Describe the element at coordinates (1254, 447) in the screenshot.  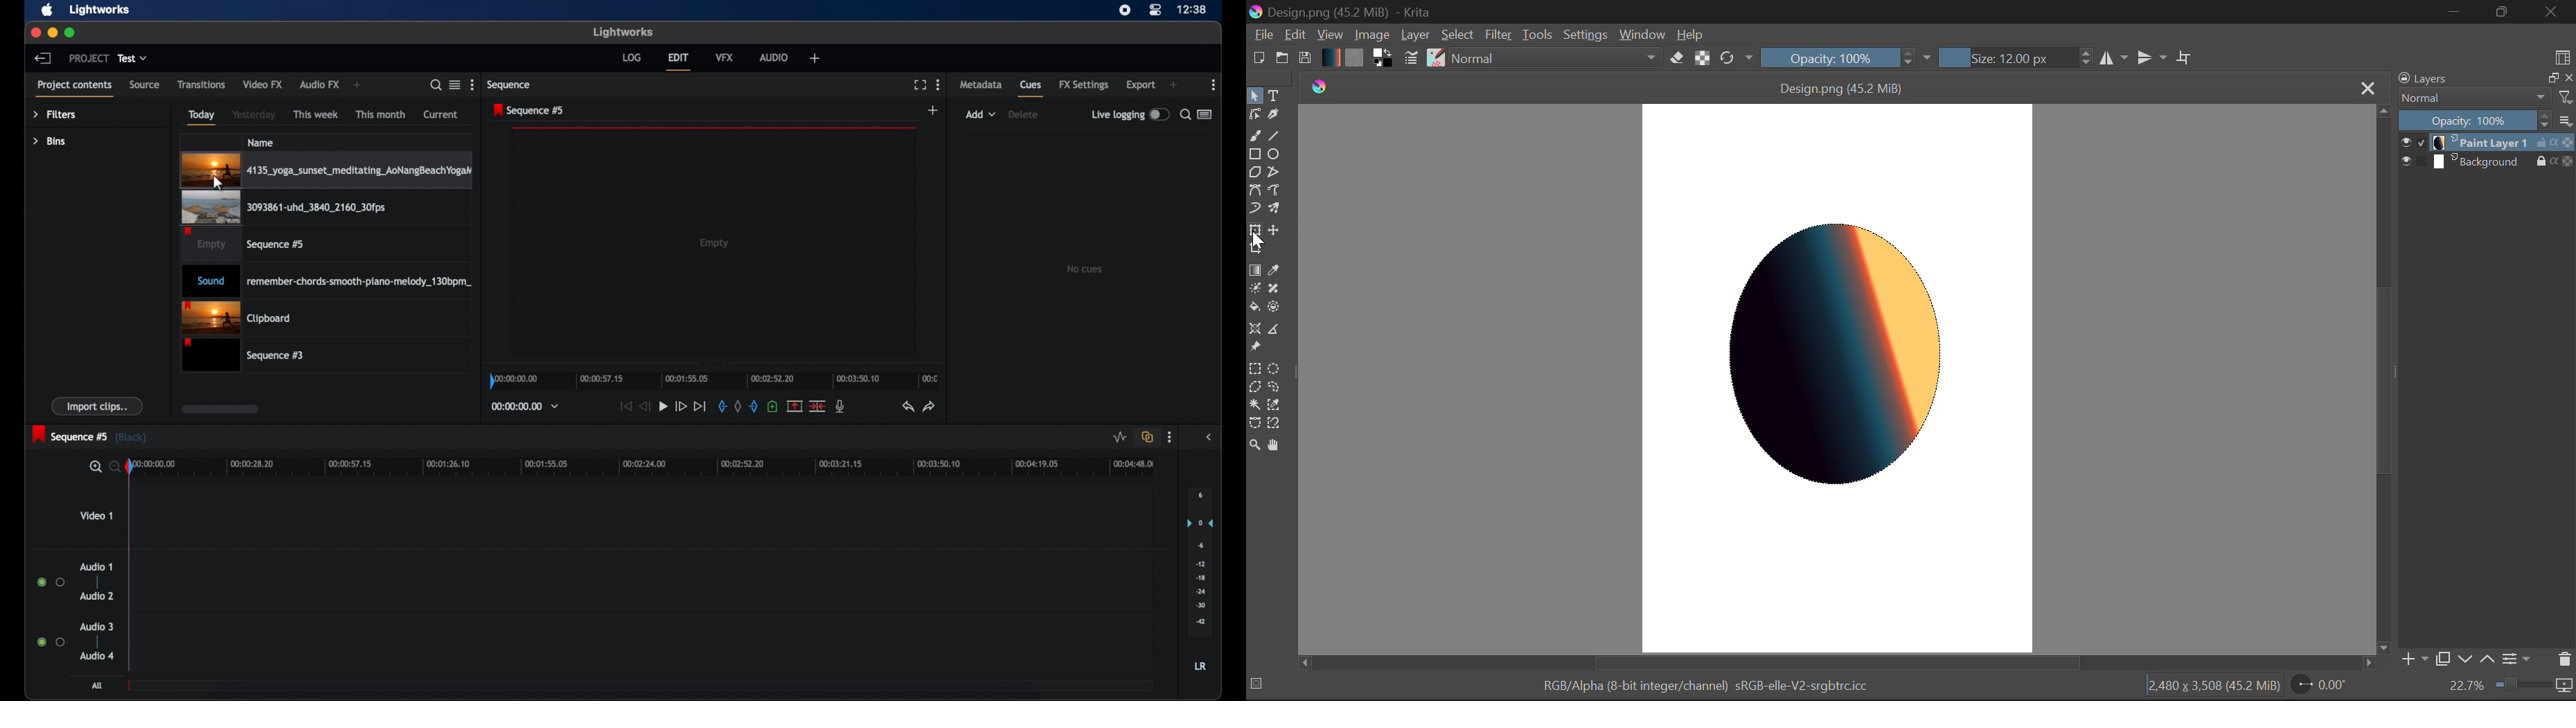
I see `Zoom` at that location.